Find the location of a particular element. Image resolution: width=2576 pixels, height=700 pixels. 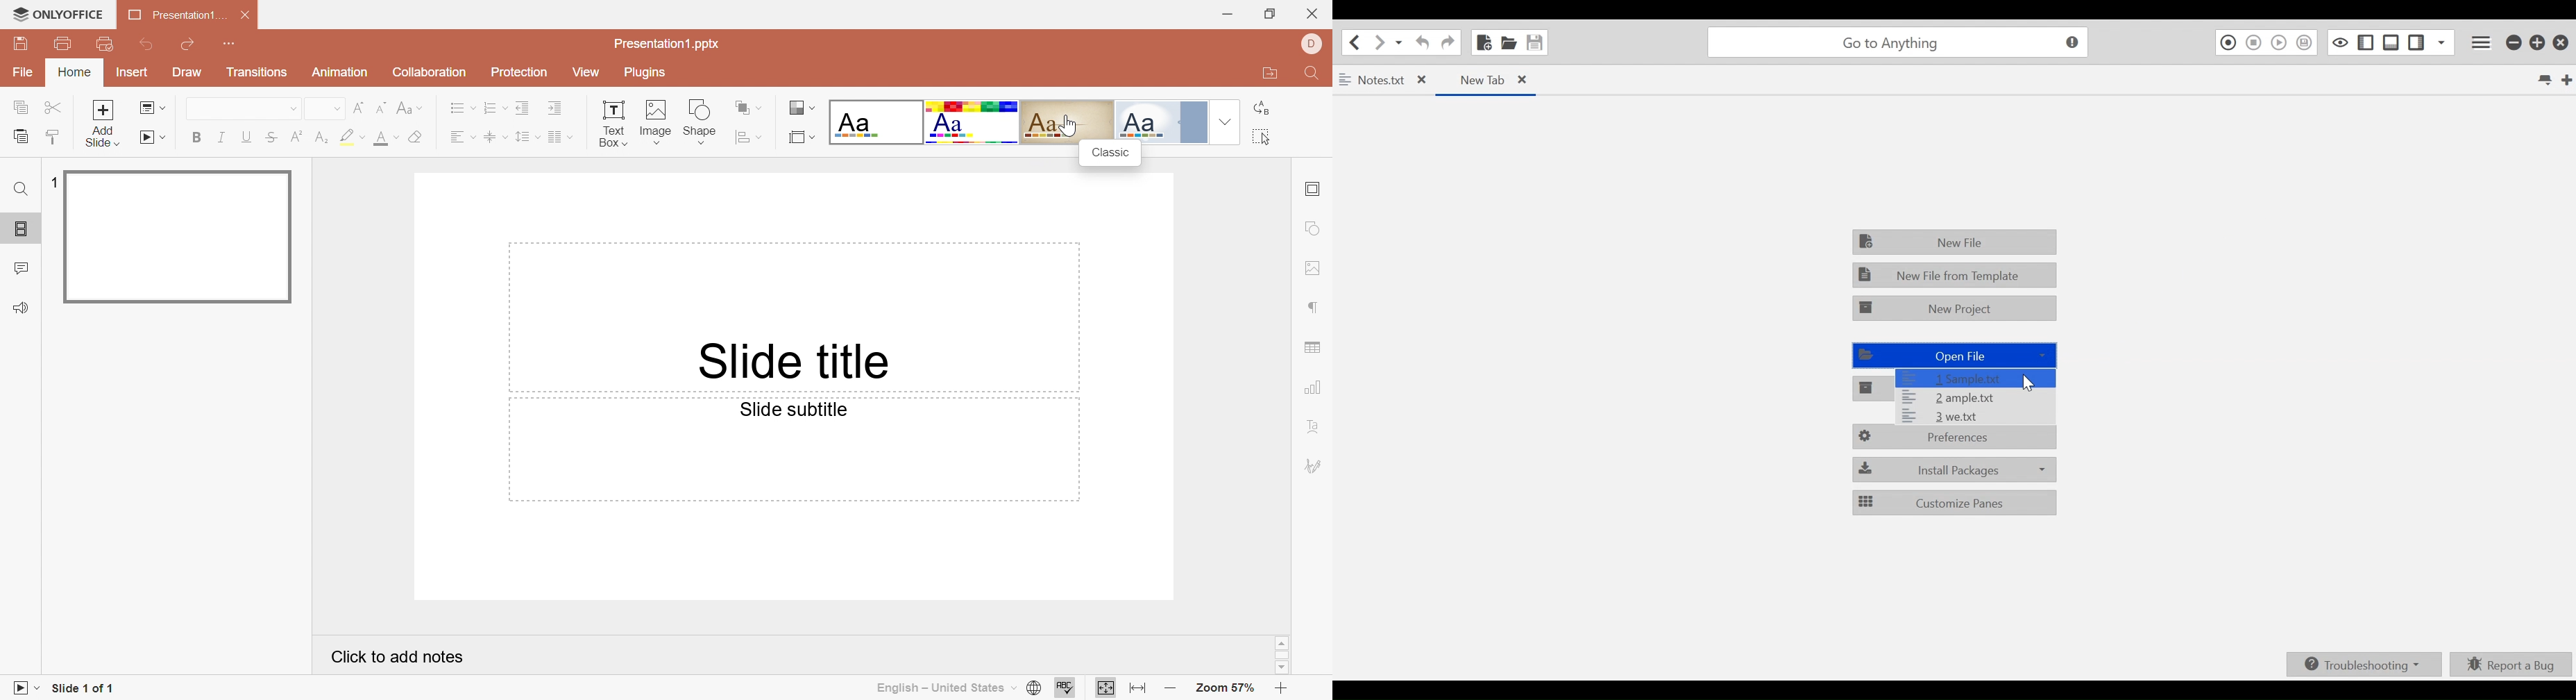

Collaboration is located at coordinates (430, 74).